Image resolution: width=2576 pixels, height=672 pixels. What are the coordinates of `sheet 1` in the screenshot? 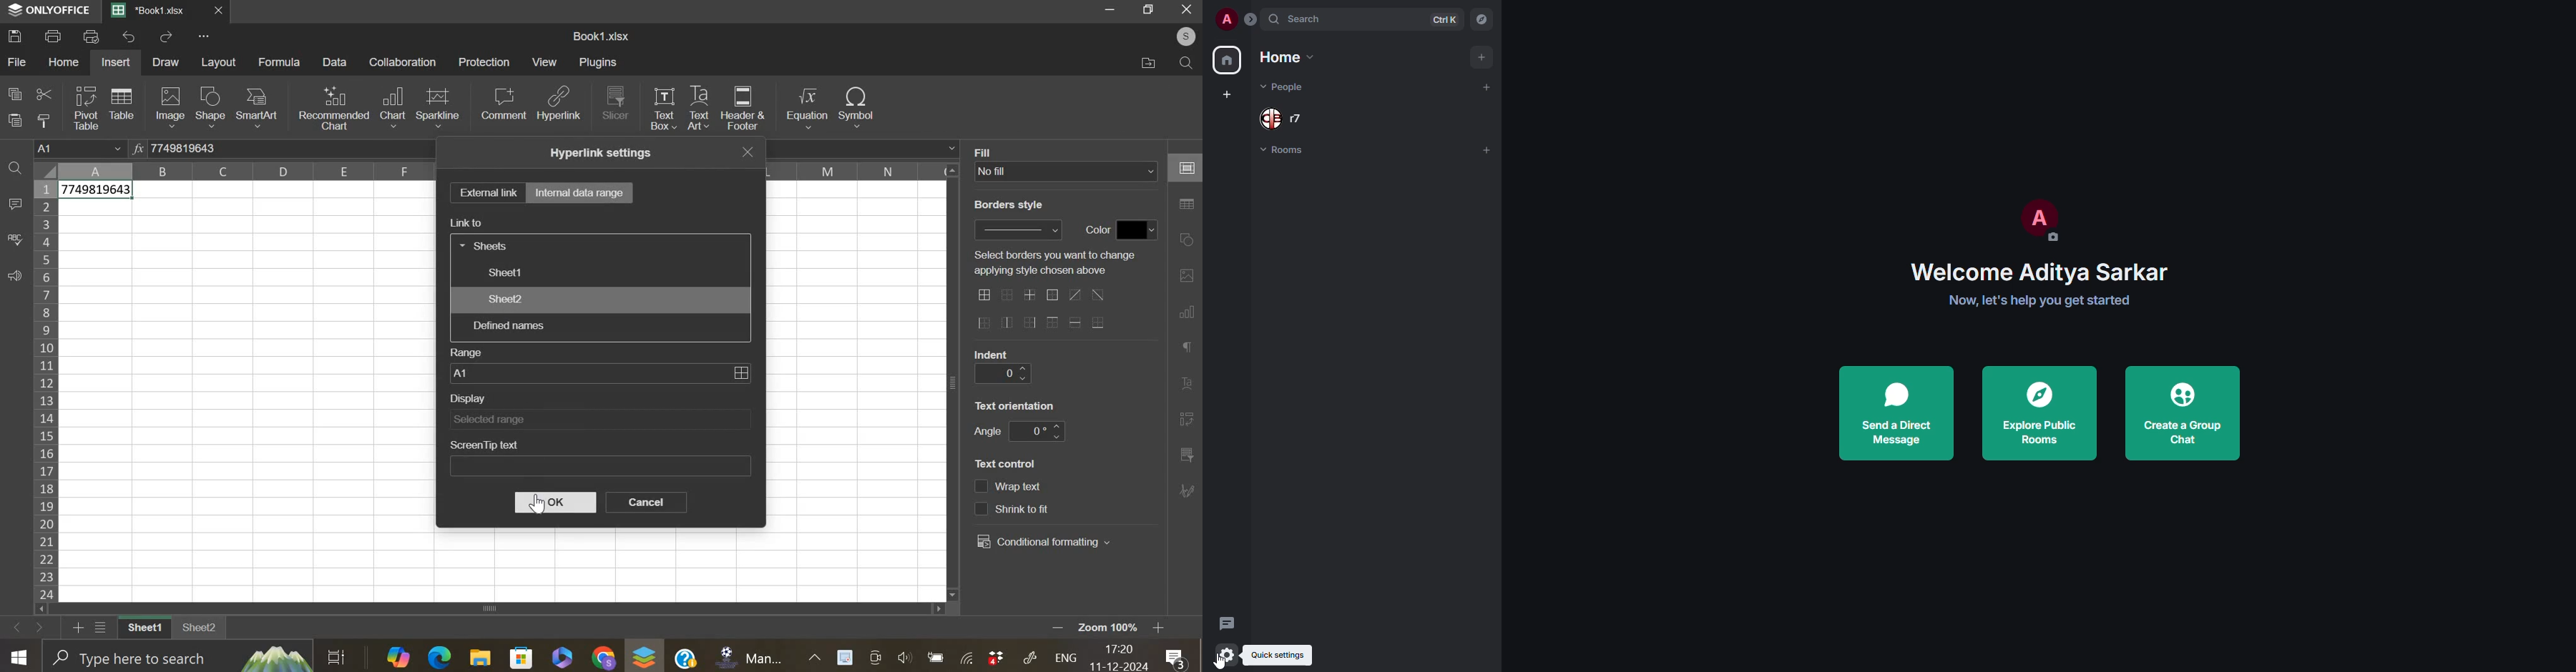 It's located at (504, 272).